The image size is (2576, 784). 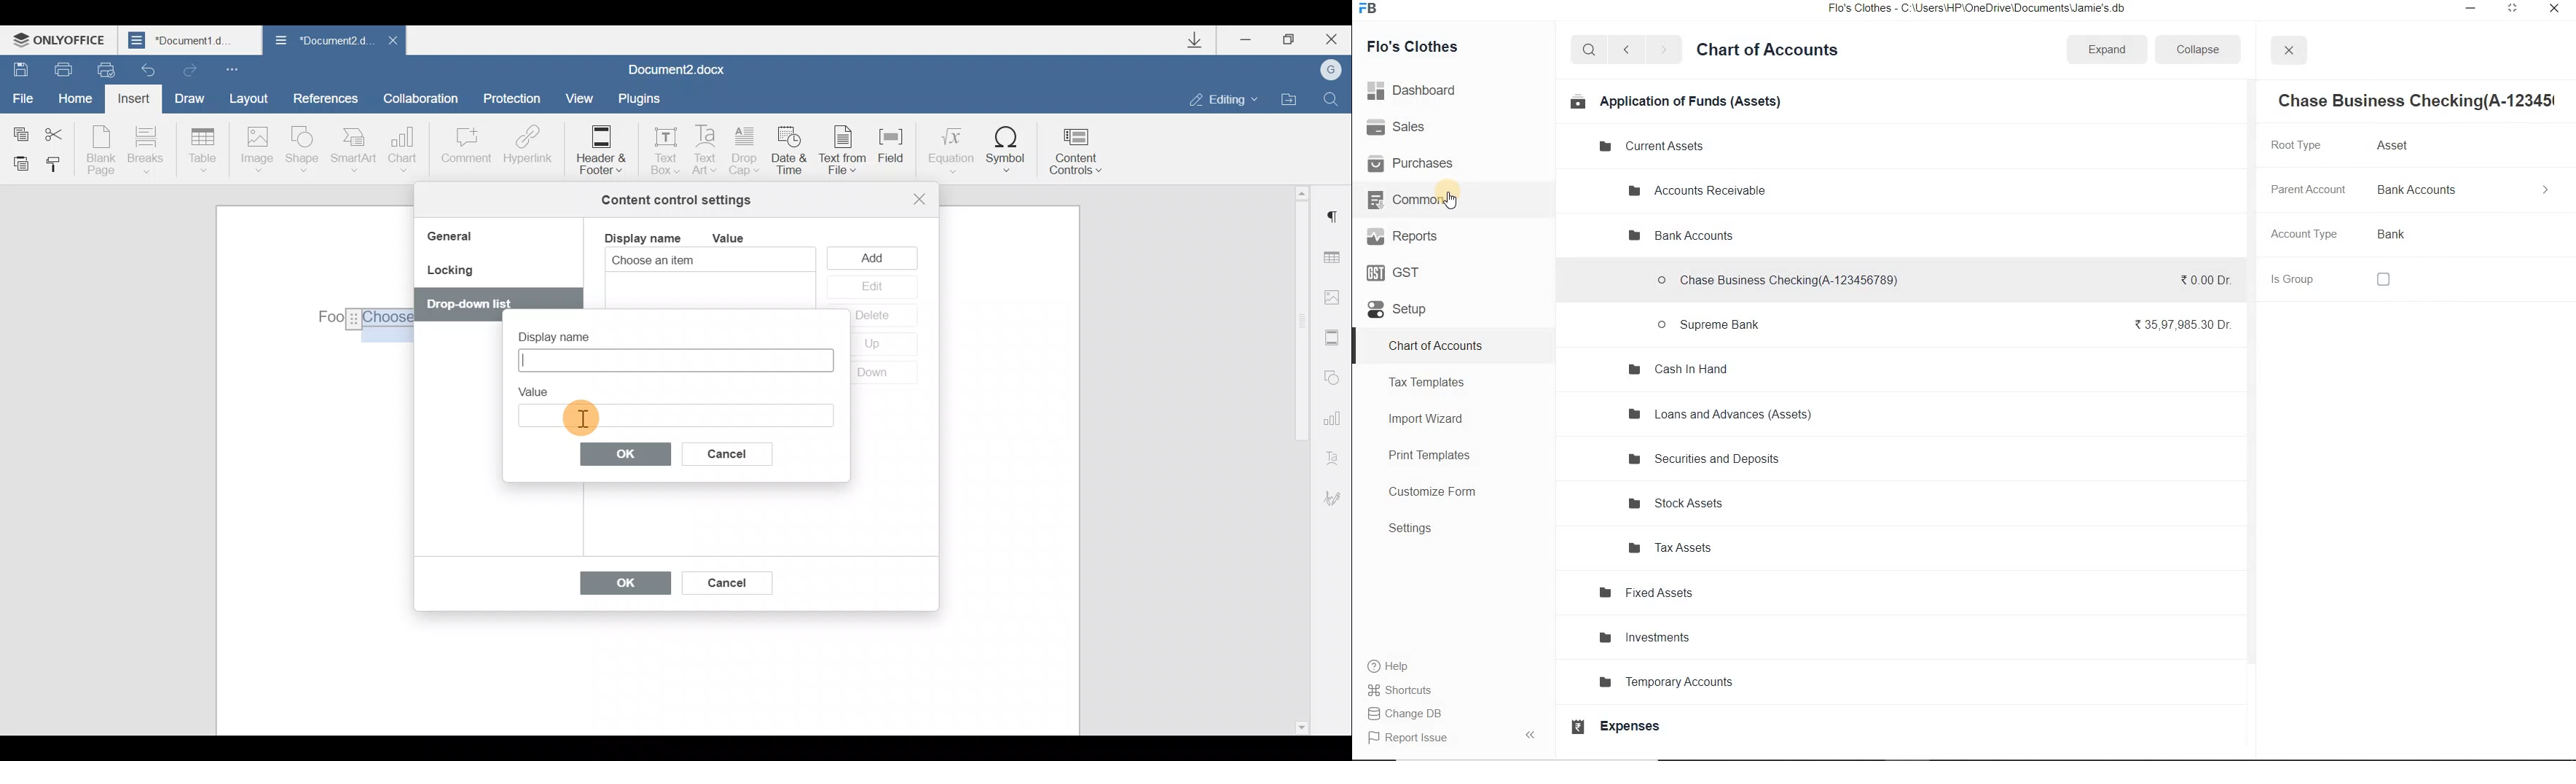 I want to click on Setup, so click(x=1416, y=316).